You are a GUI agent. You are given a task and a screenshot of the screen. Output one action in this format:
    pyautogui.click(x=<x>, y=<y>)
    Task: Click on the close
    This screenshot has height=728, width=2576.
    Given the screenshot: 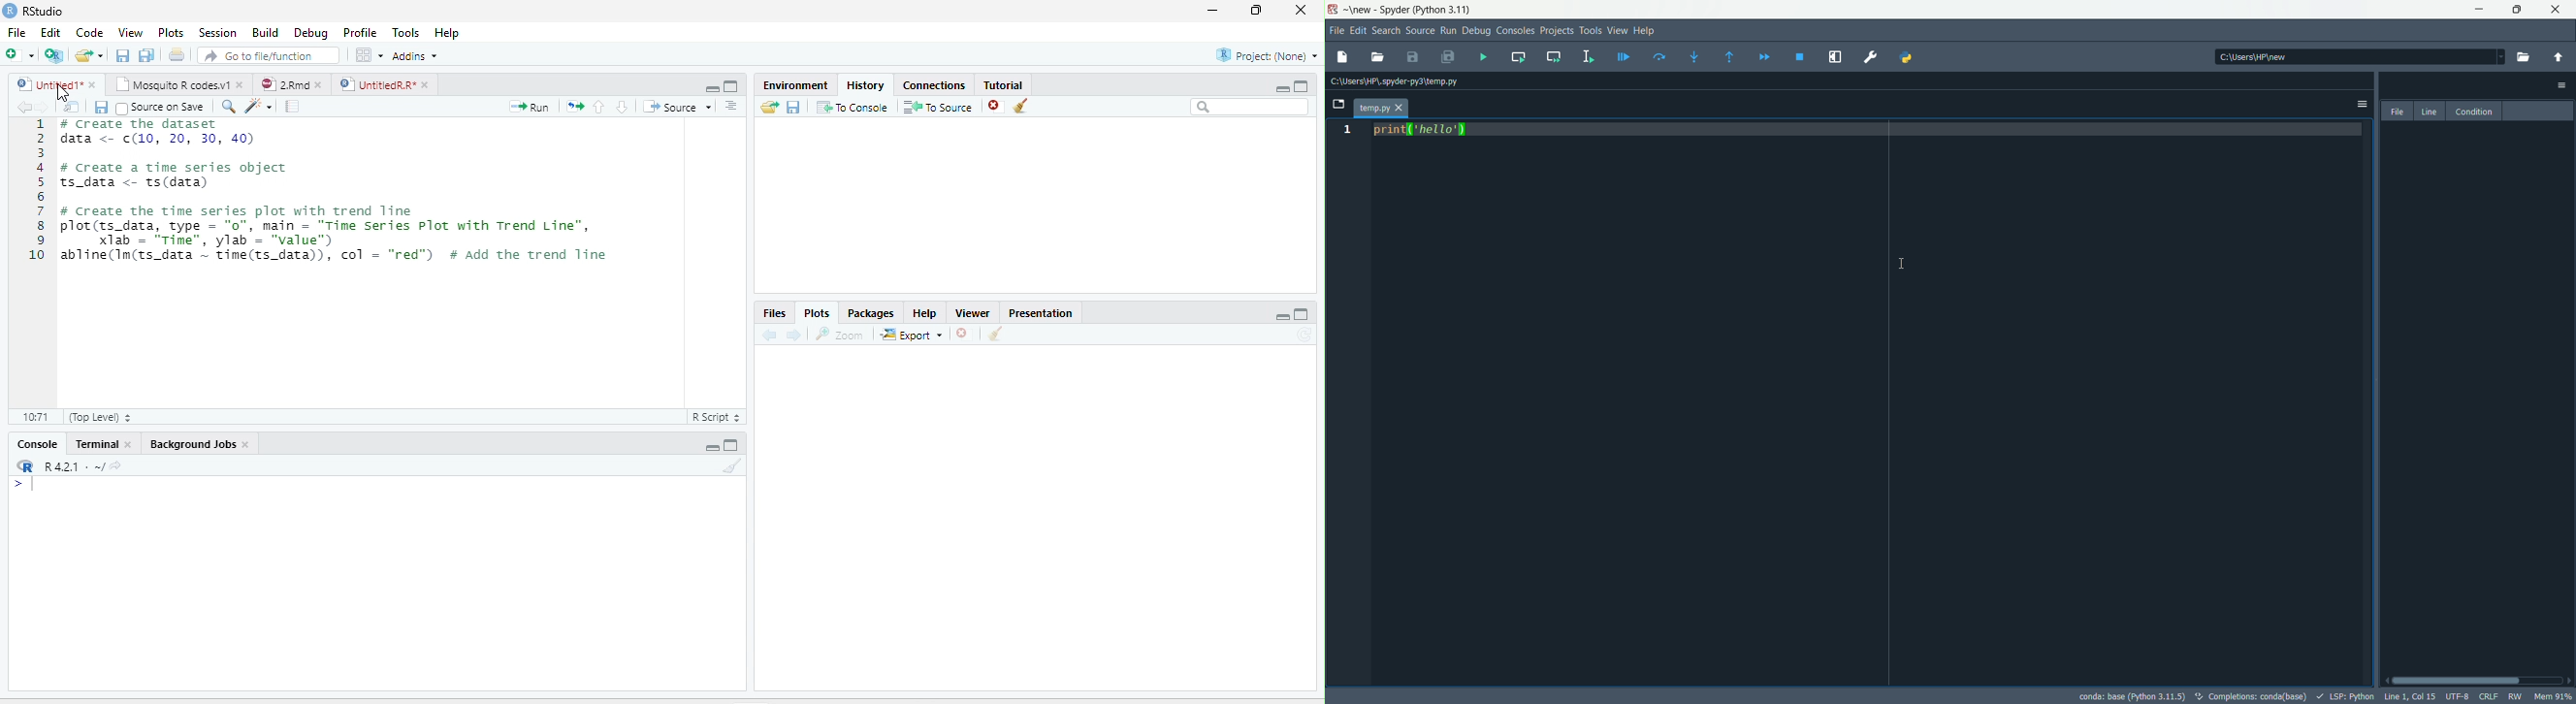 What is the action you would take?
    pyautogui.click(x=127, y=444)
    